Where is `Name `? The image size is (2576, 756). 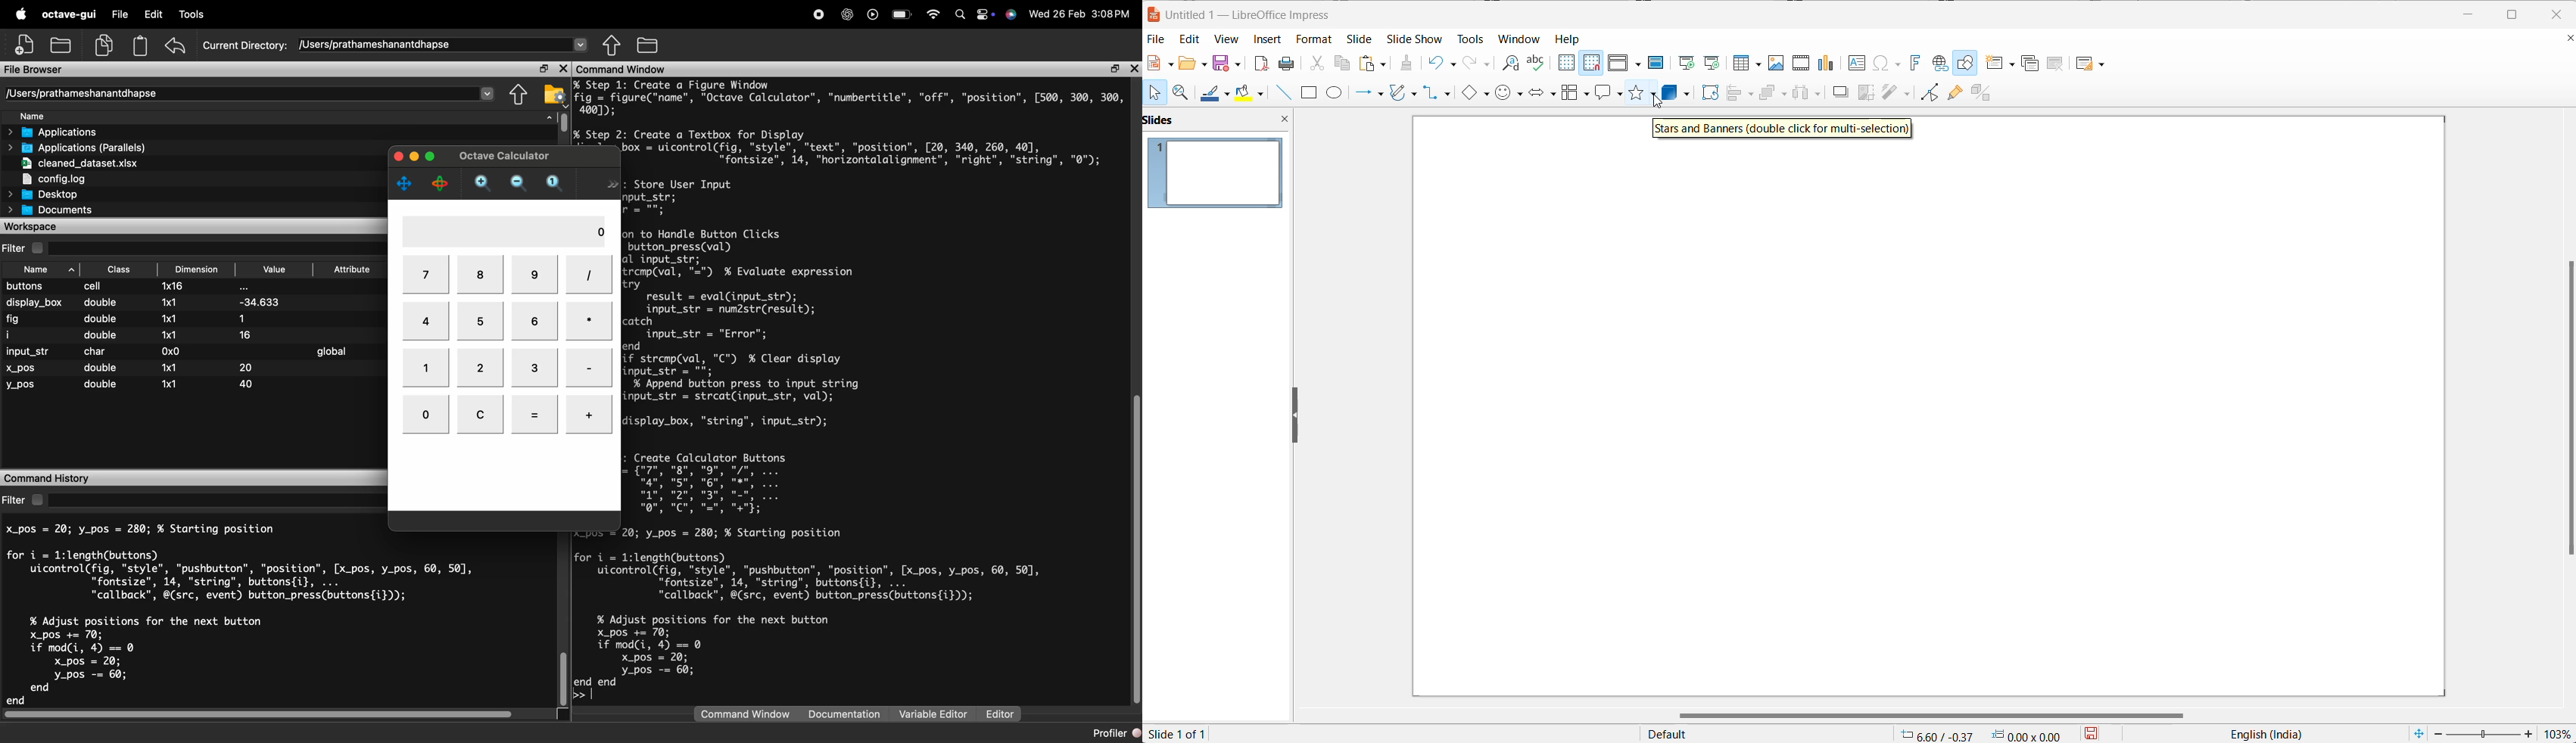
Name  is located at coordinates (46, 271).